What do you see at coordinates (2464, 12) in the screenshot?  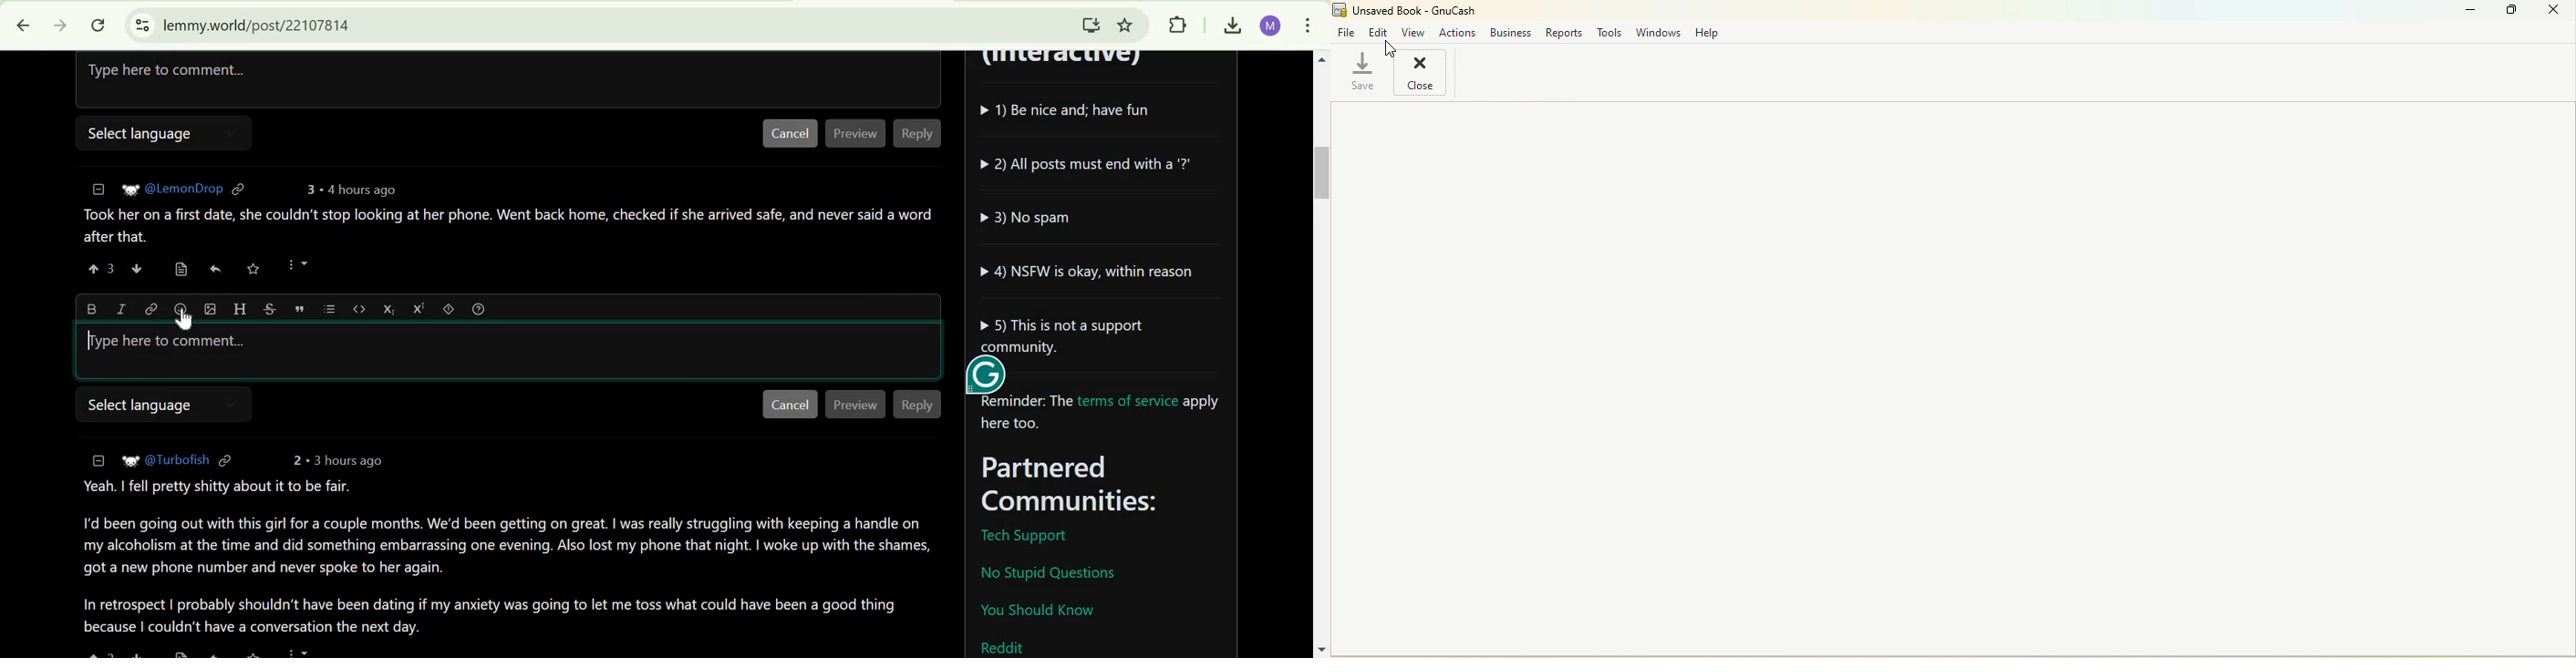 I see `Minimize` at bounding box center [2464, 12].